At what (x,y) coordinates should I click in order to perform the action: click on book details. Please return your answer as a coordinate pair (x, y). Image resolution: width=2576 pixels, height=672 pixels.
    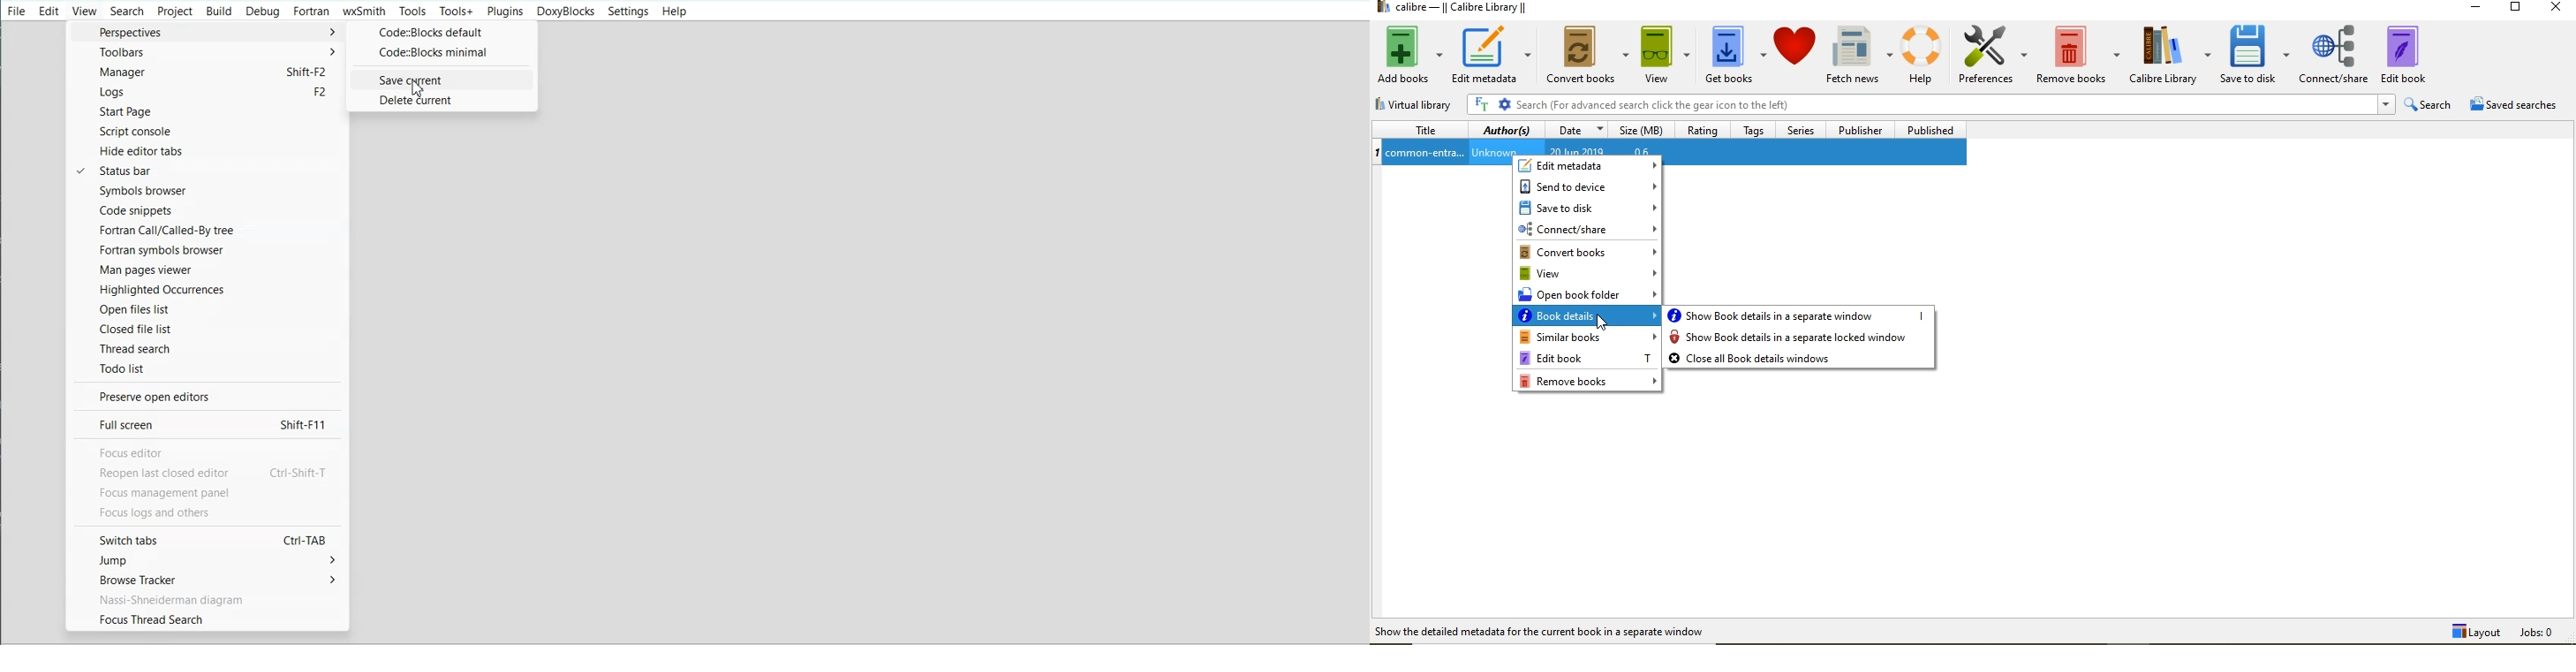
    Looking at the image, I should click on (1588, 318).